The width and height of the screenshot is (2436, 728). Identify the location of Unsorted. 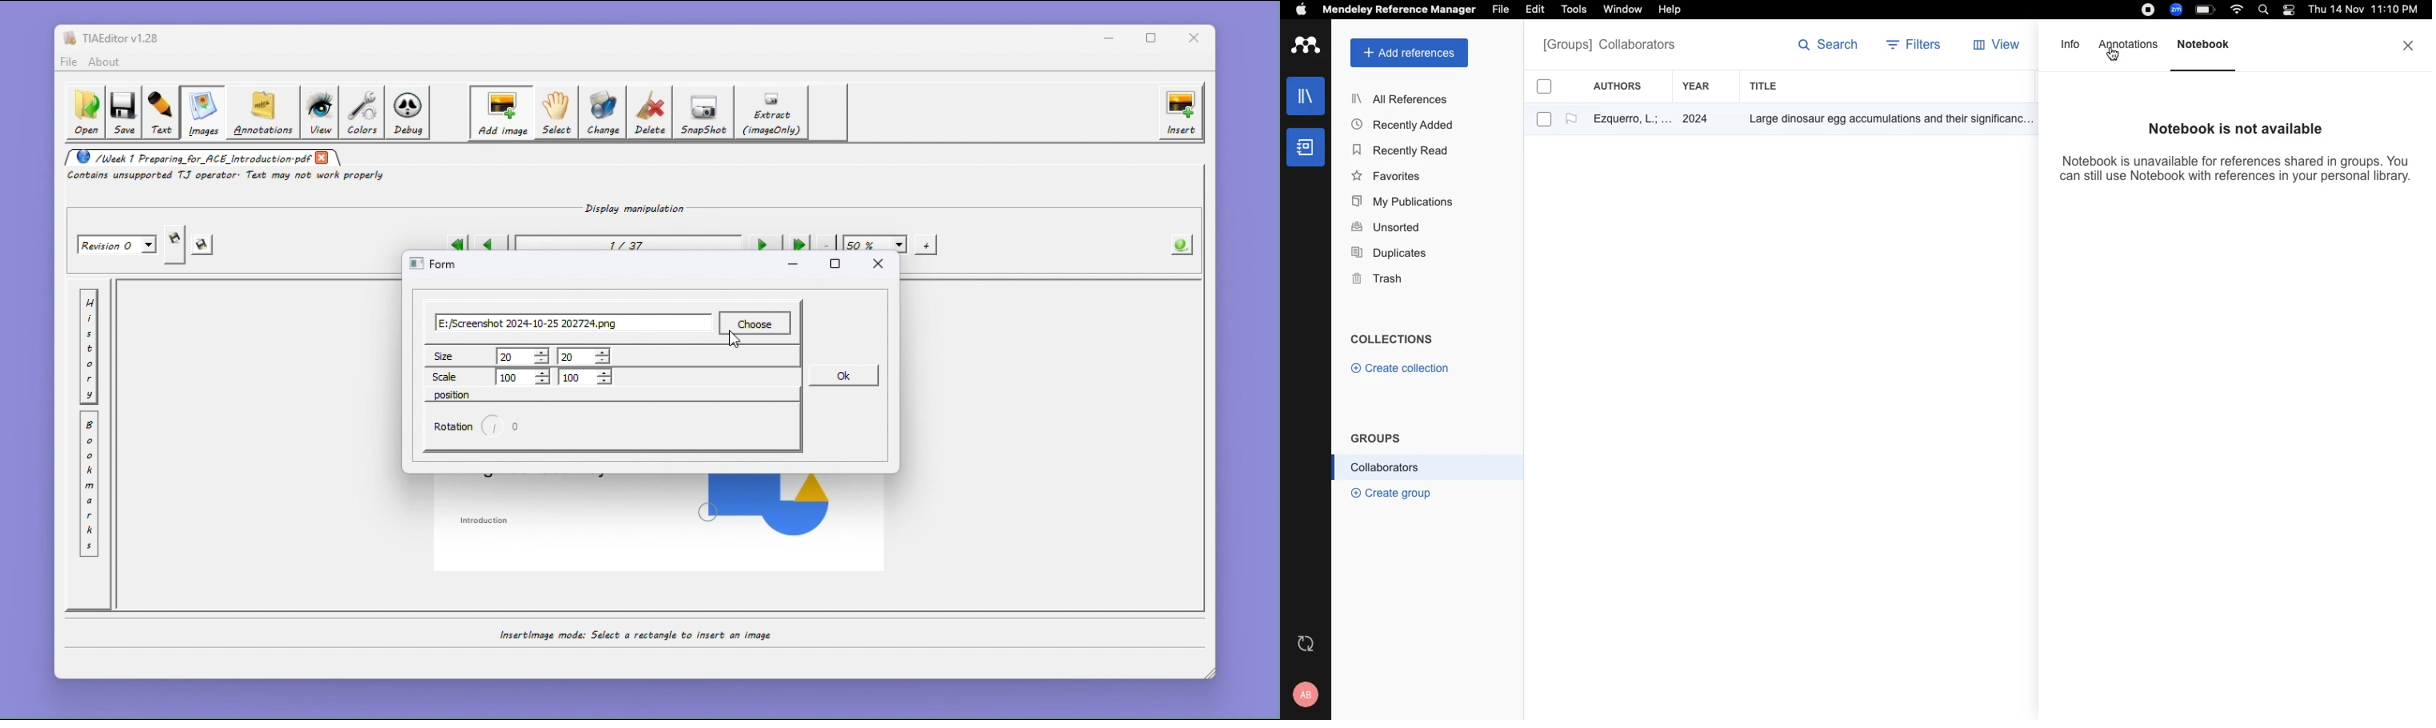
(1388, 228).